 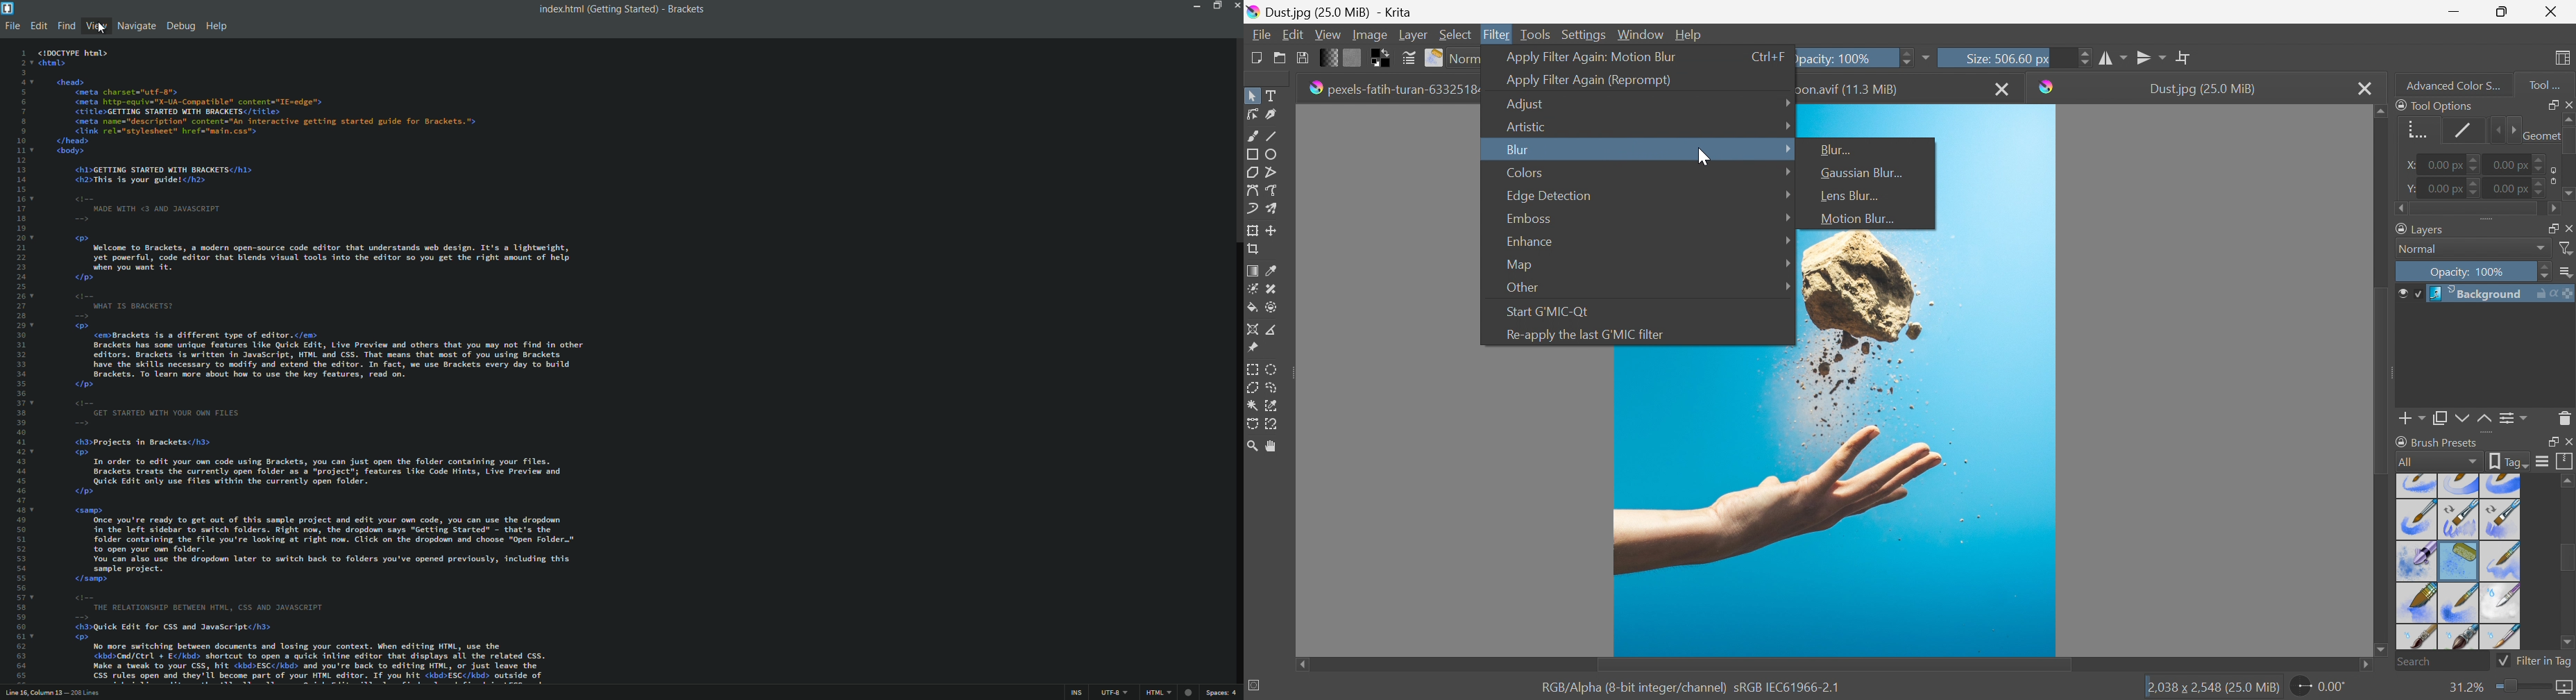 I want to click on Delete, so click(x=2565, y=417).